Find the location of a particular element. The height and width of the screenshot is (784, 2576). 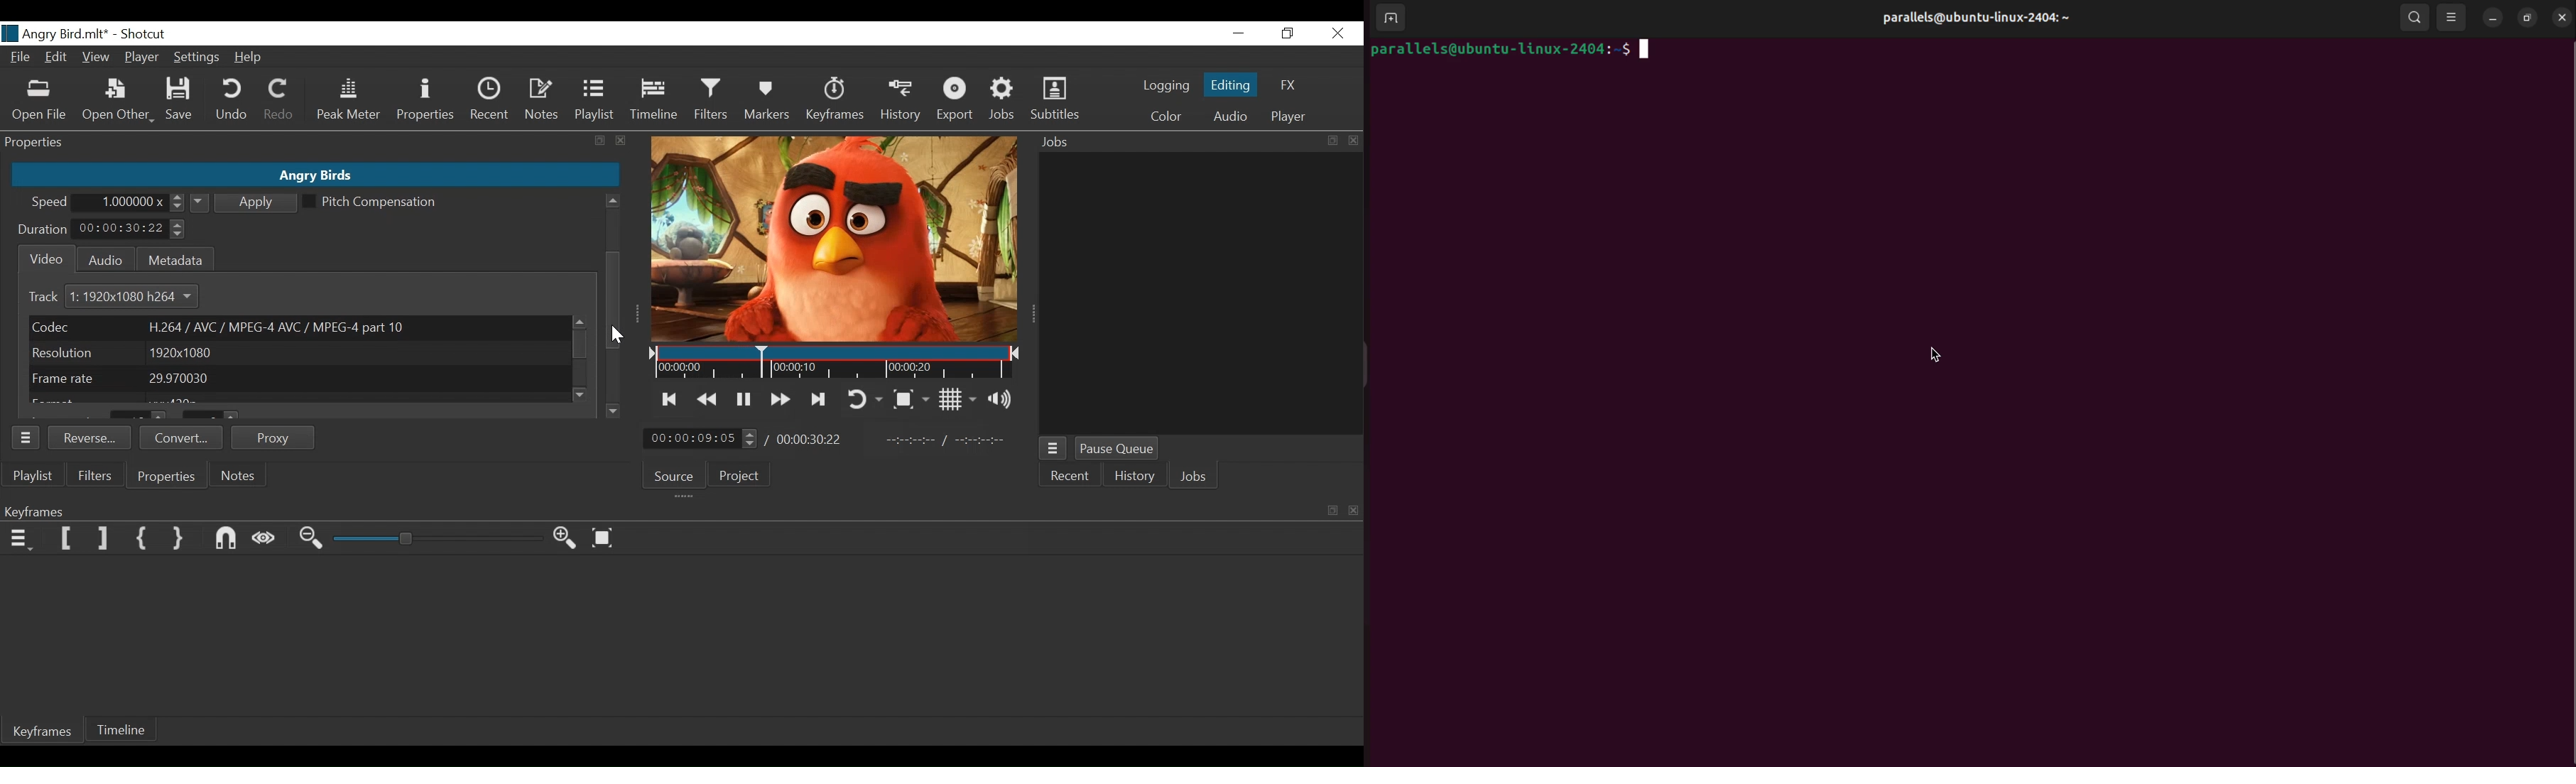

Keyframes is located at coordinates (44, 733).